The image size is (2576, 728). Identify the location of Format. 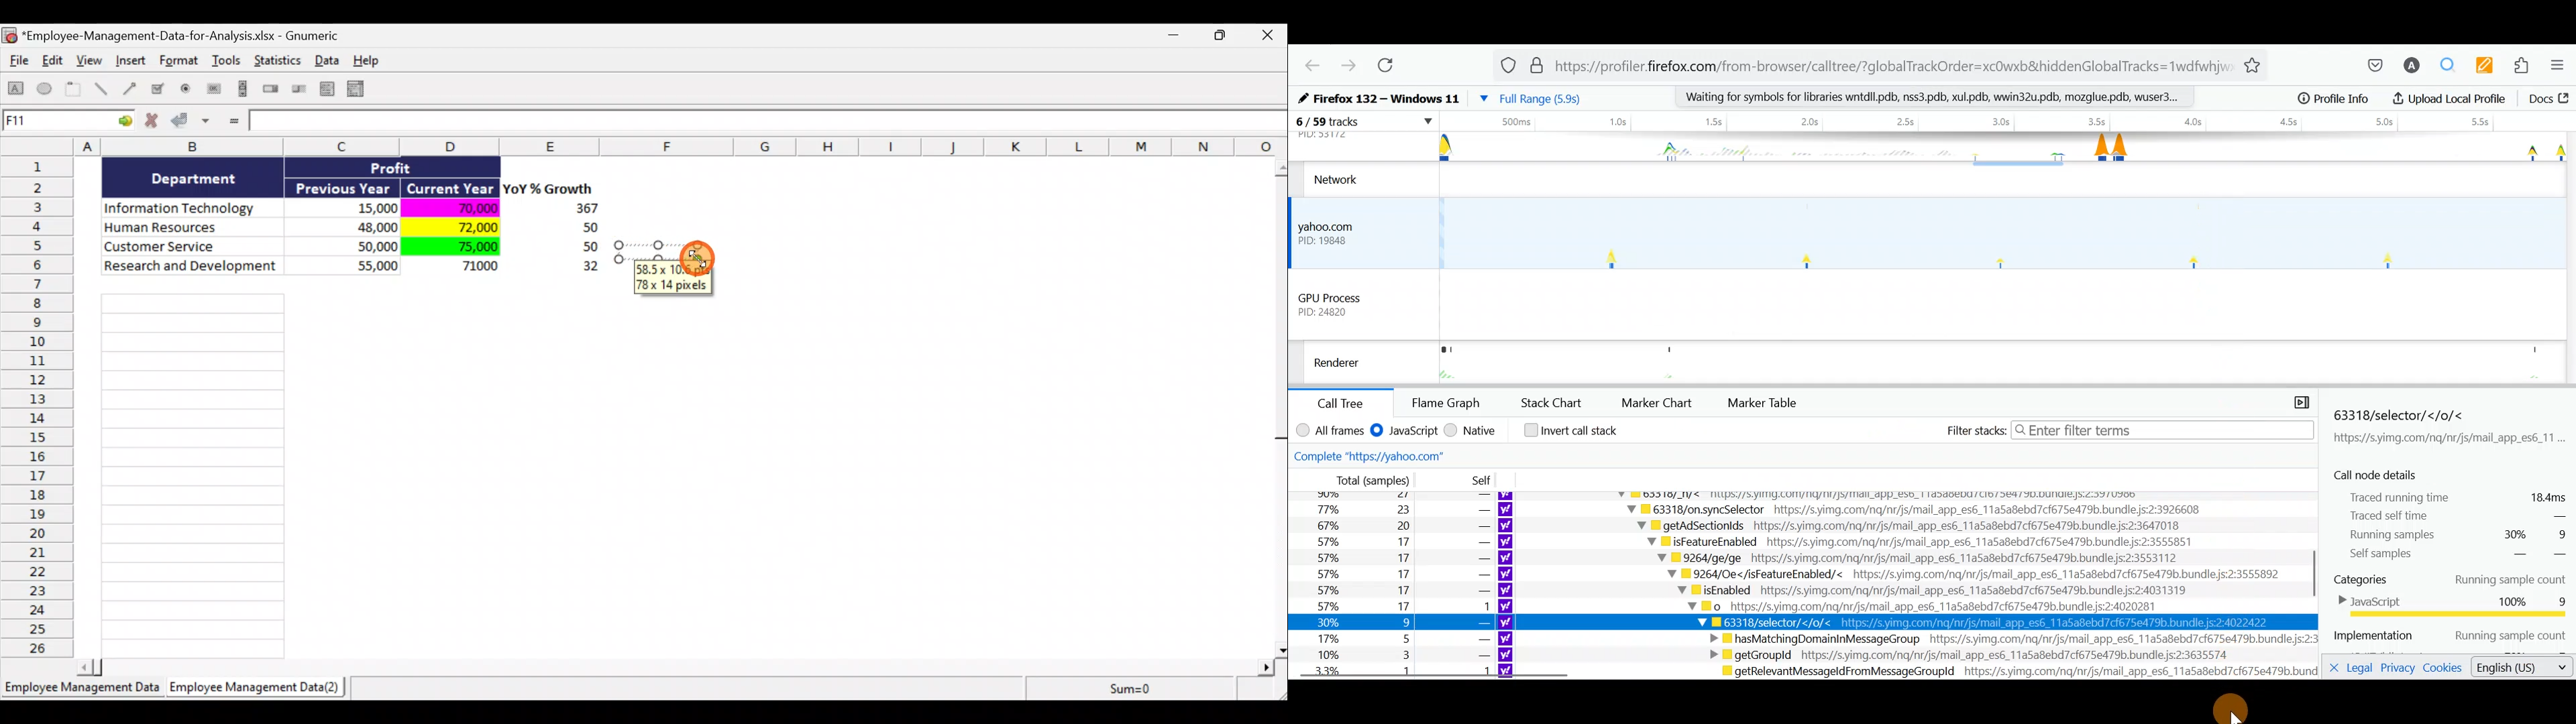
(180, 63).